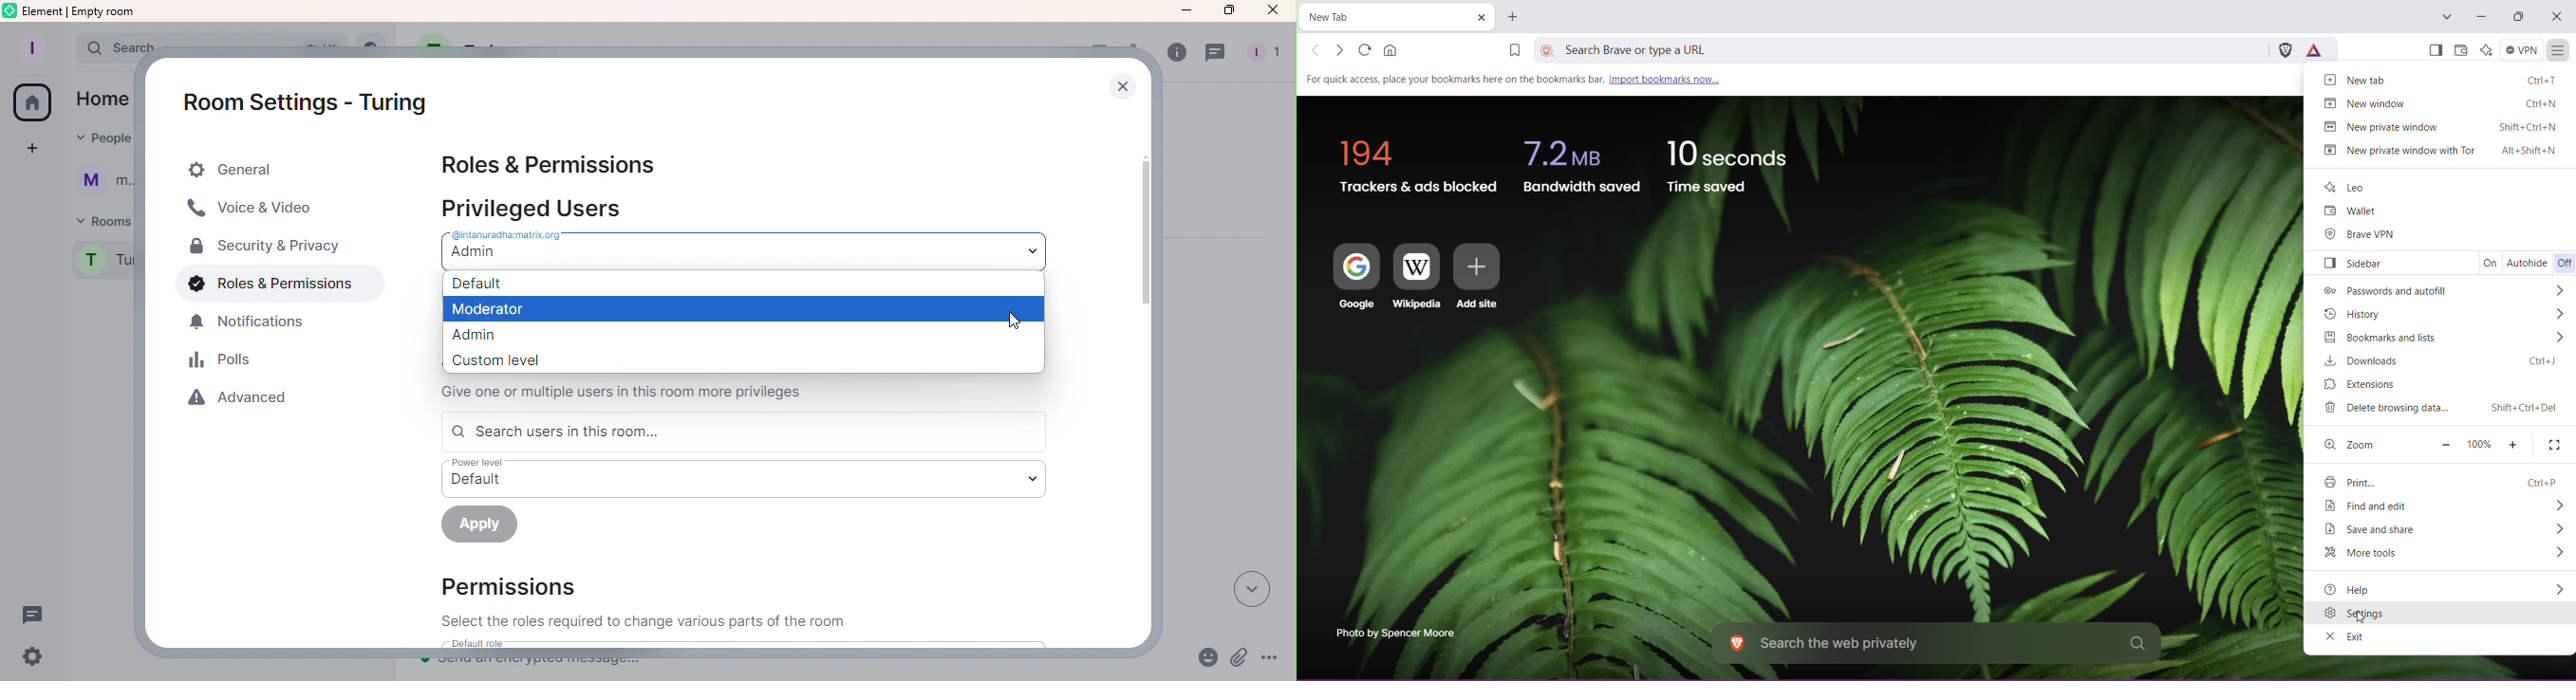 Image resolution: width=2576 pixels, height=700 pixels. I want to click on Brave Firewall + VPN, so click(2522, 49).